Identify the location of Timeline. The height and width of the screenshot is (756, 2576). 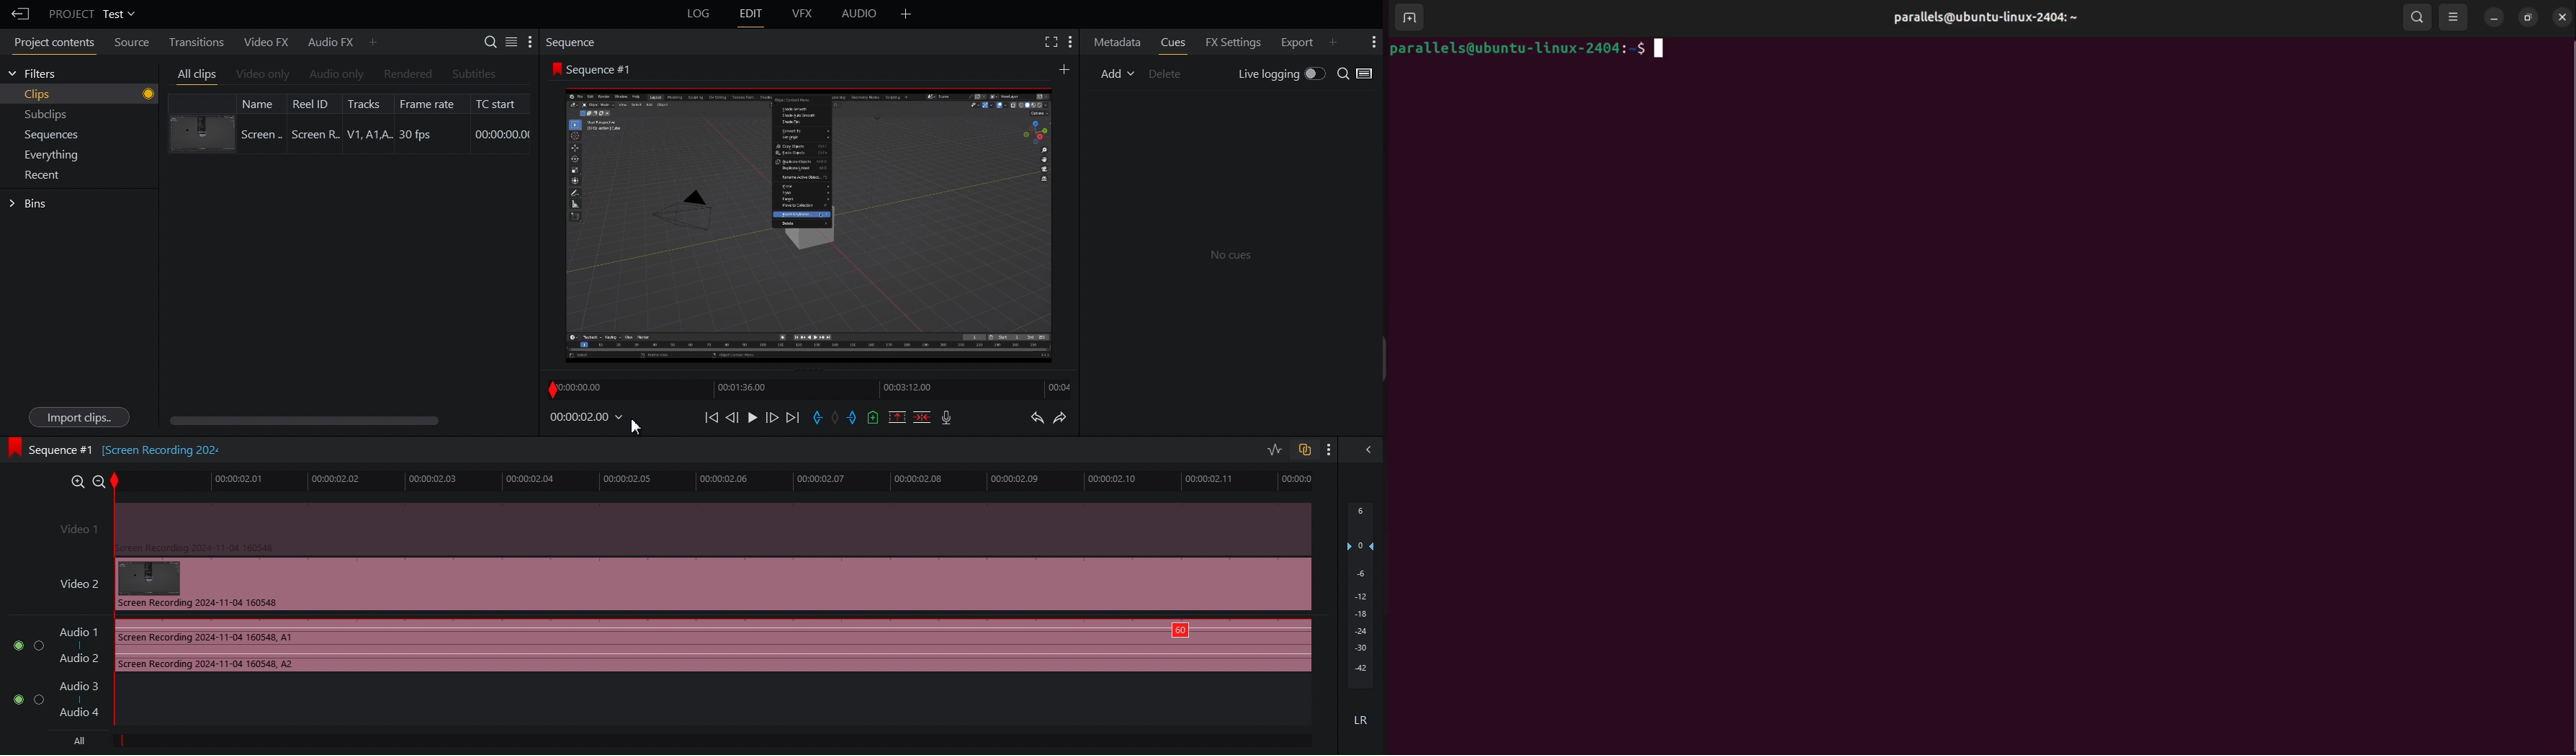
(724, 481).